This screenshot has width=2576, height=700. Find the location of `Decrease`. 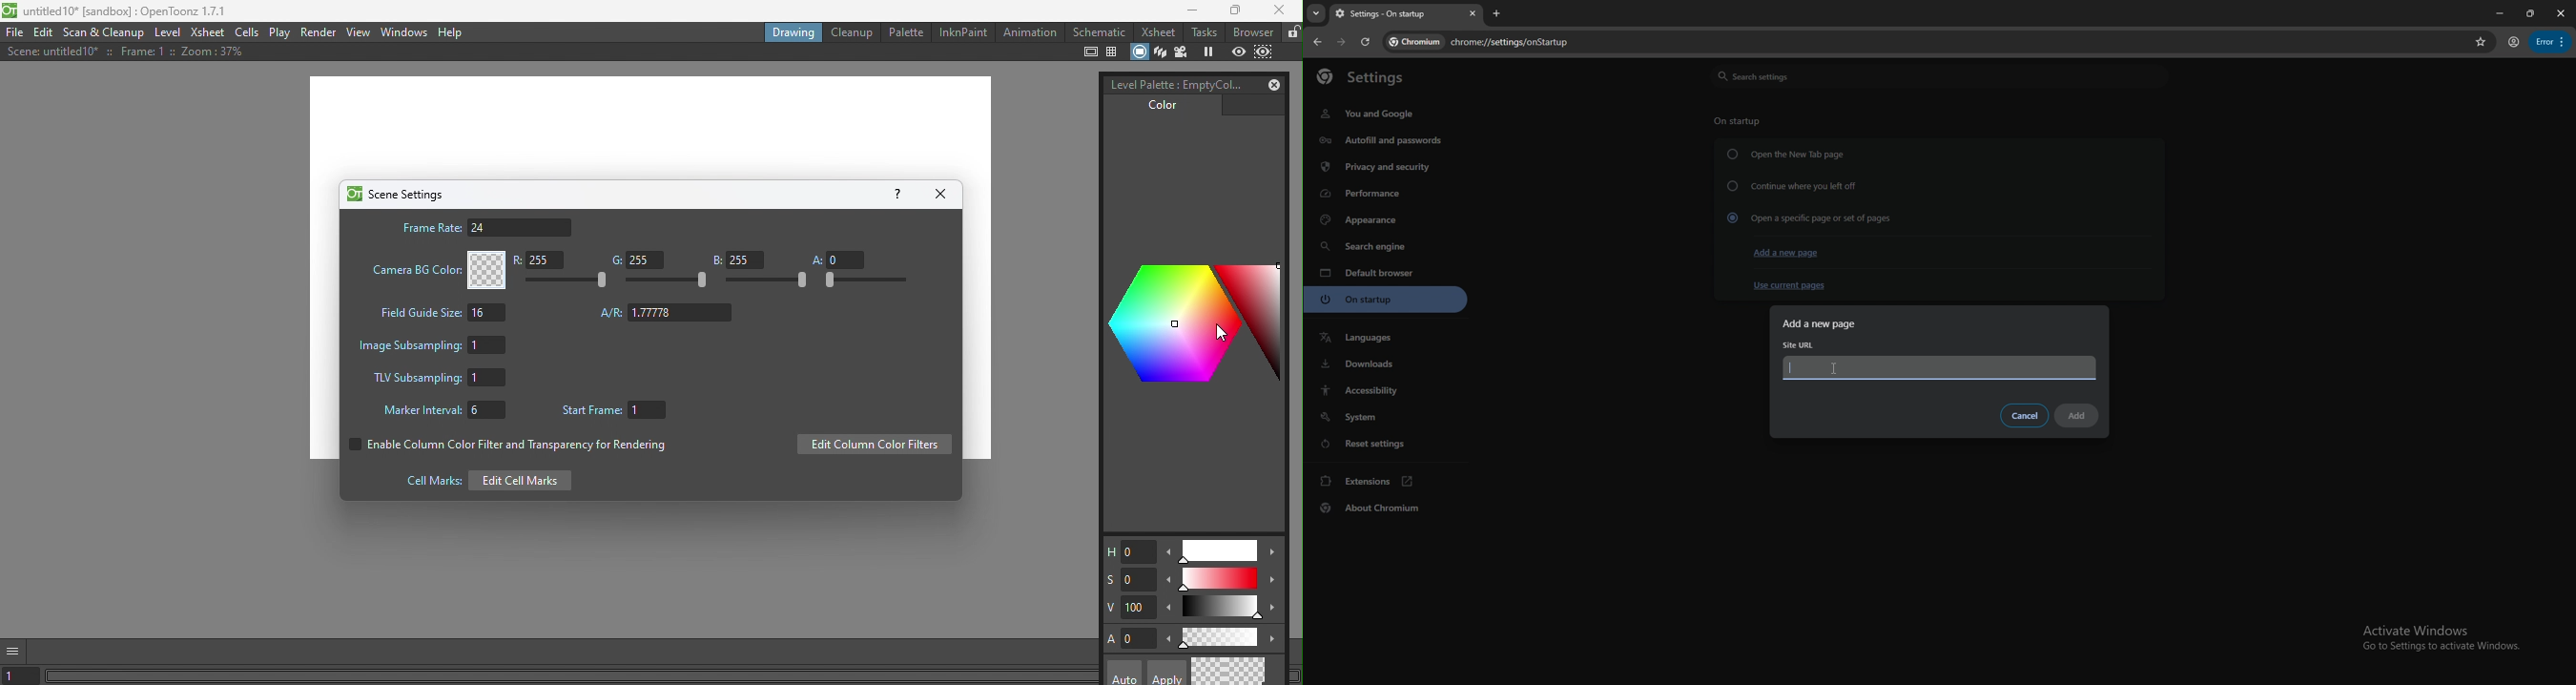

Decrease is located at coordinates (1168, 641).